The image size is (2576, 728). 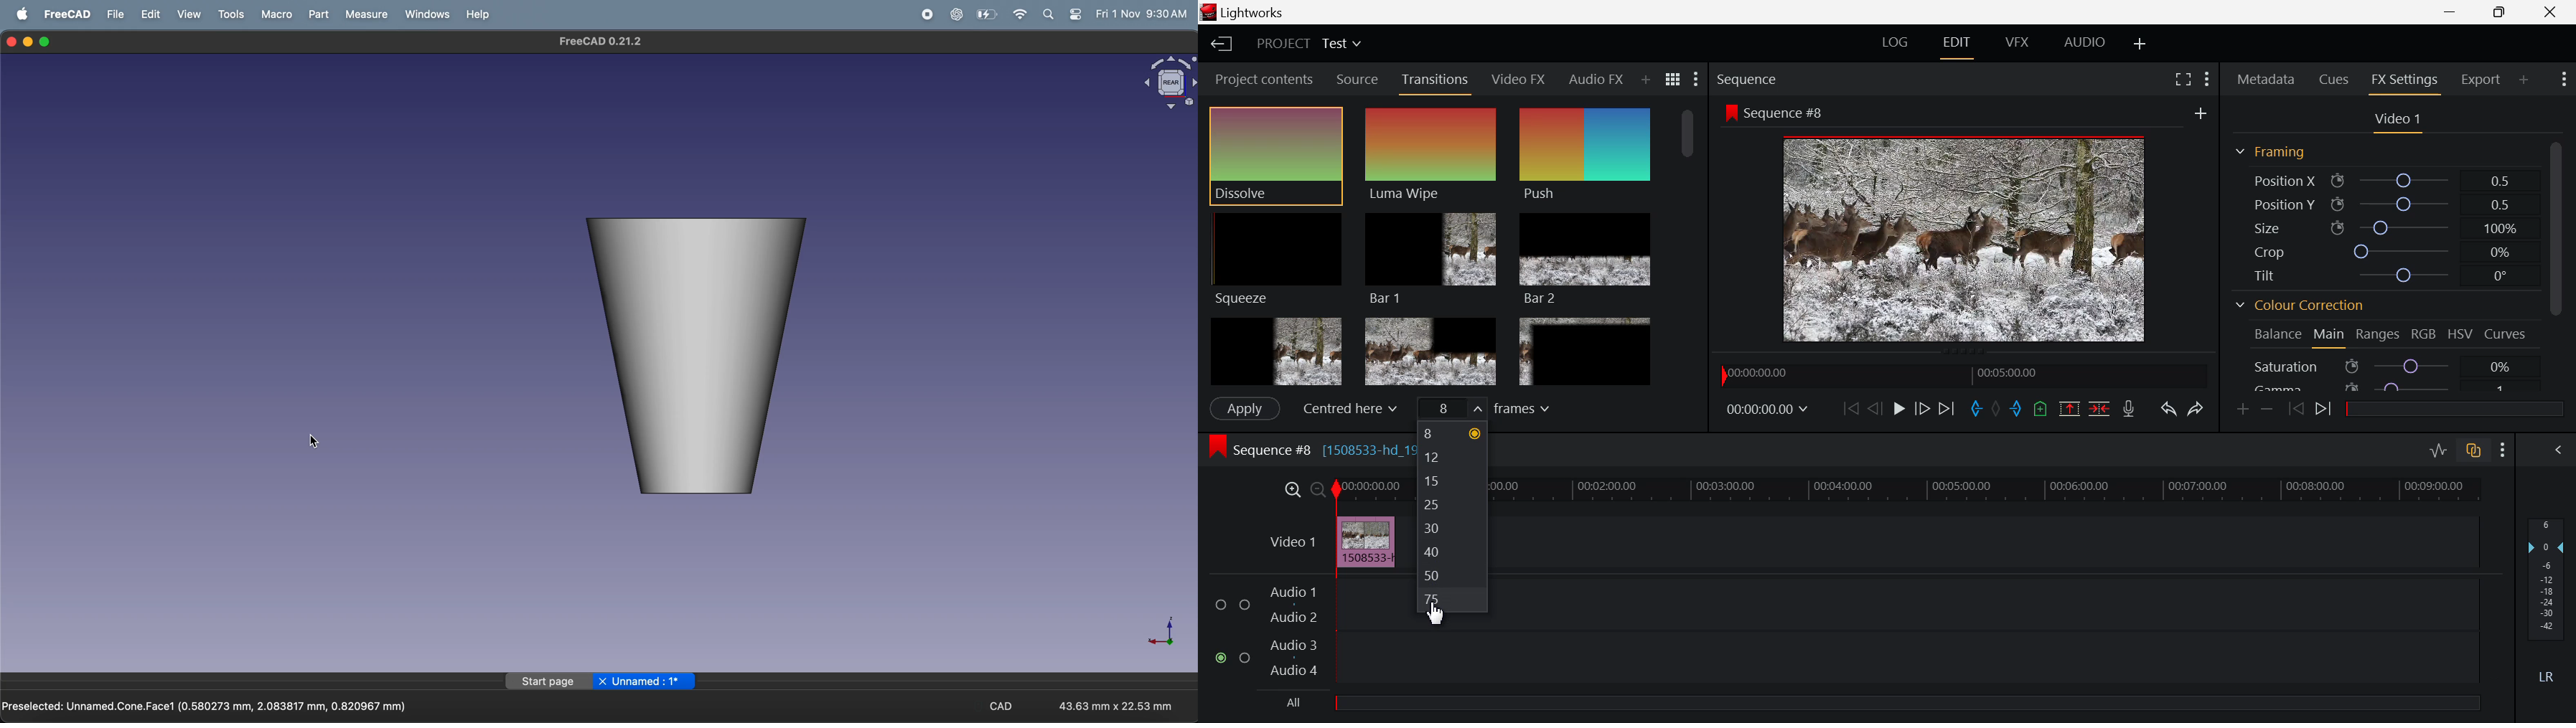 What do you see at coordinates (1051, 13) in the screenshot?
I see `search` at bounding box center [1051, 13].